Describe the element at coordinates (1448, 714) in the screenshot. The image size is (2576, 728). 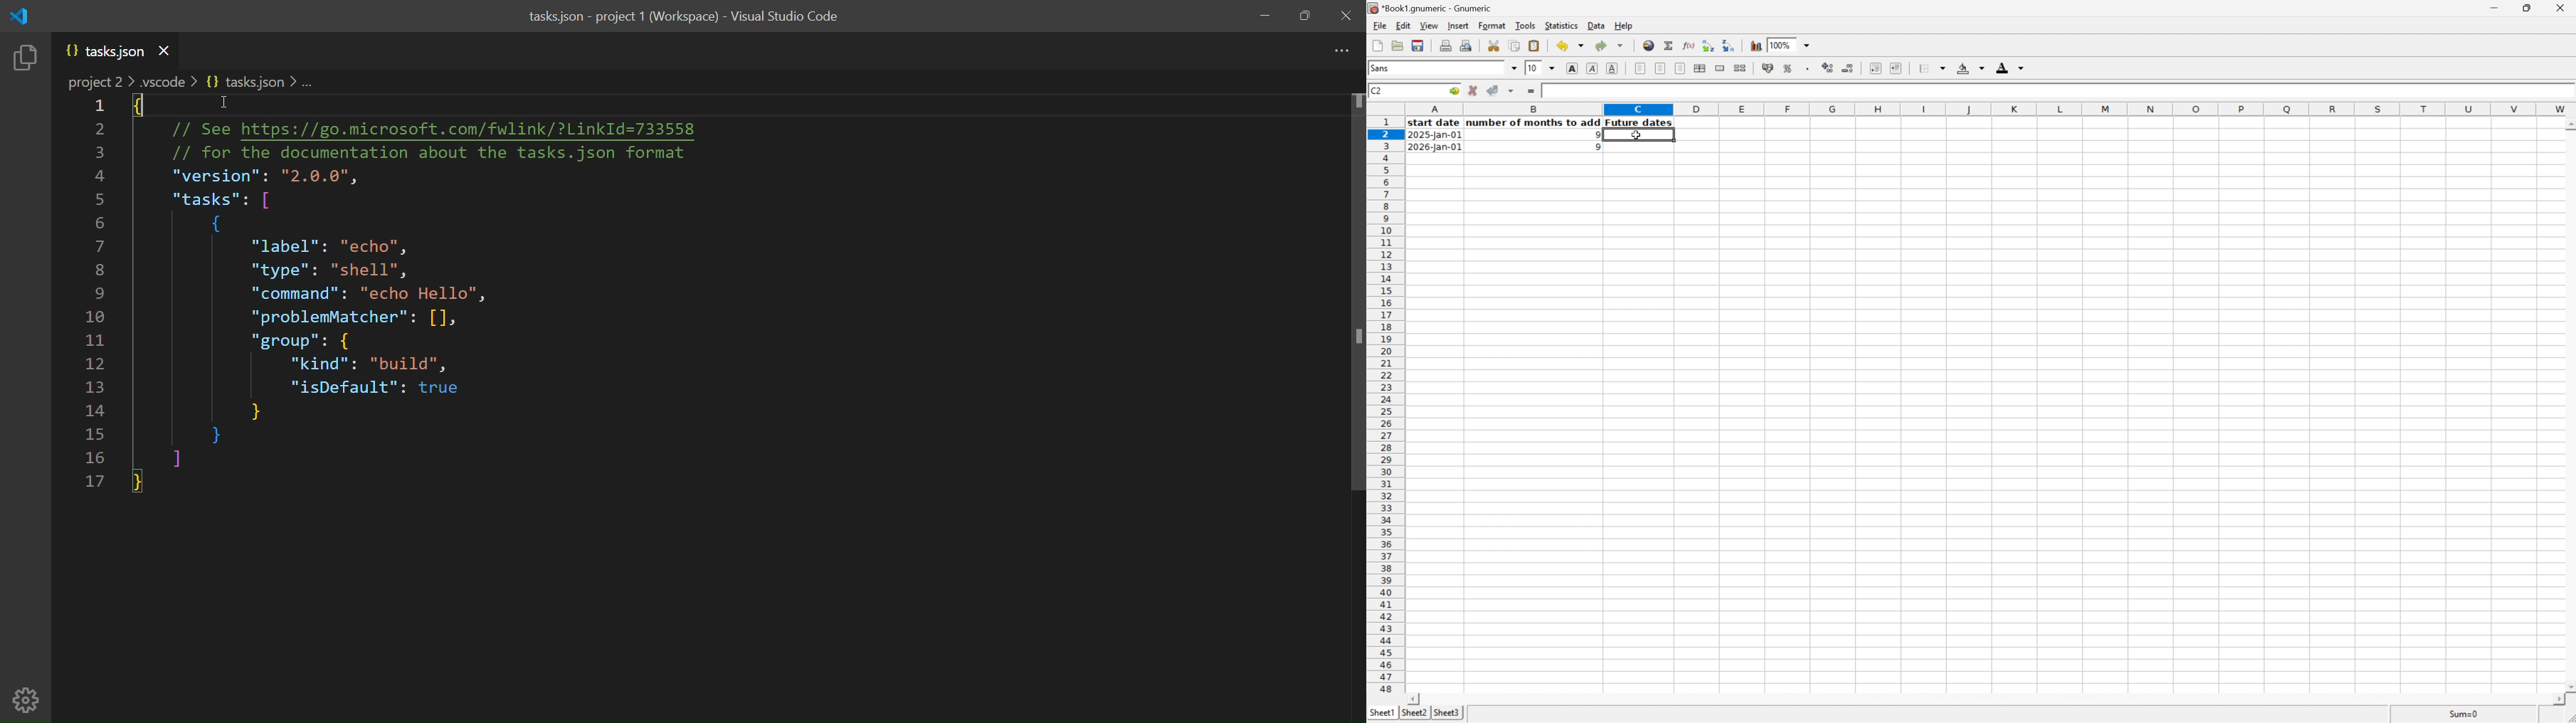
I see `Sheet3` at that location.